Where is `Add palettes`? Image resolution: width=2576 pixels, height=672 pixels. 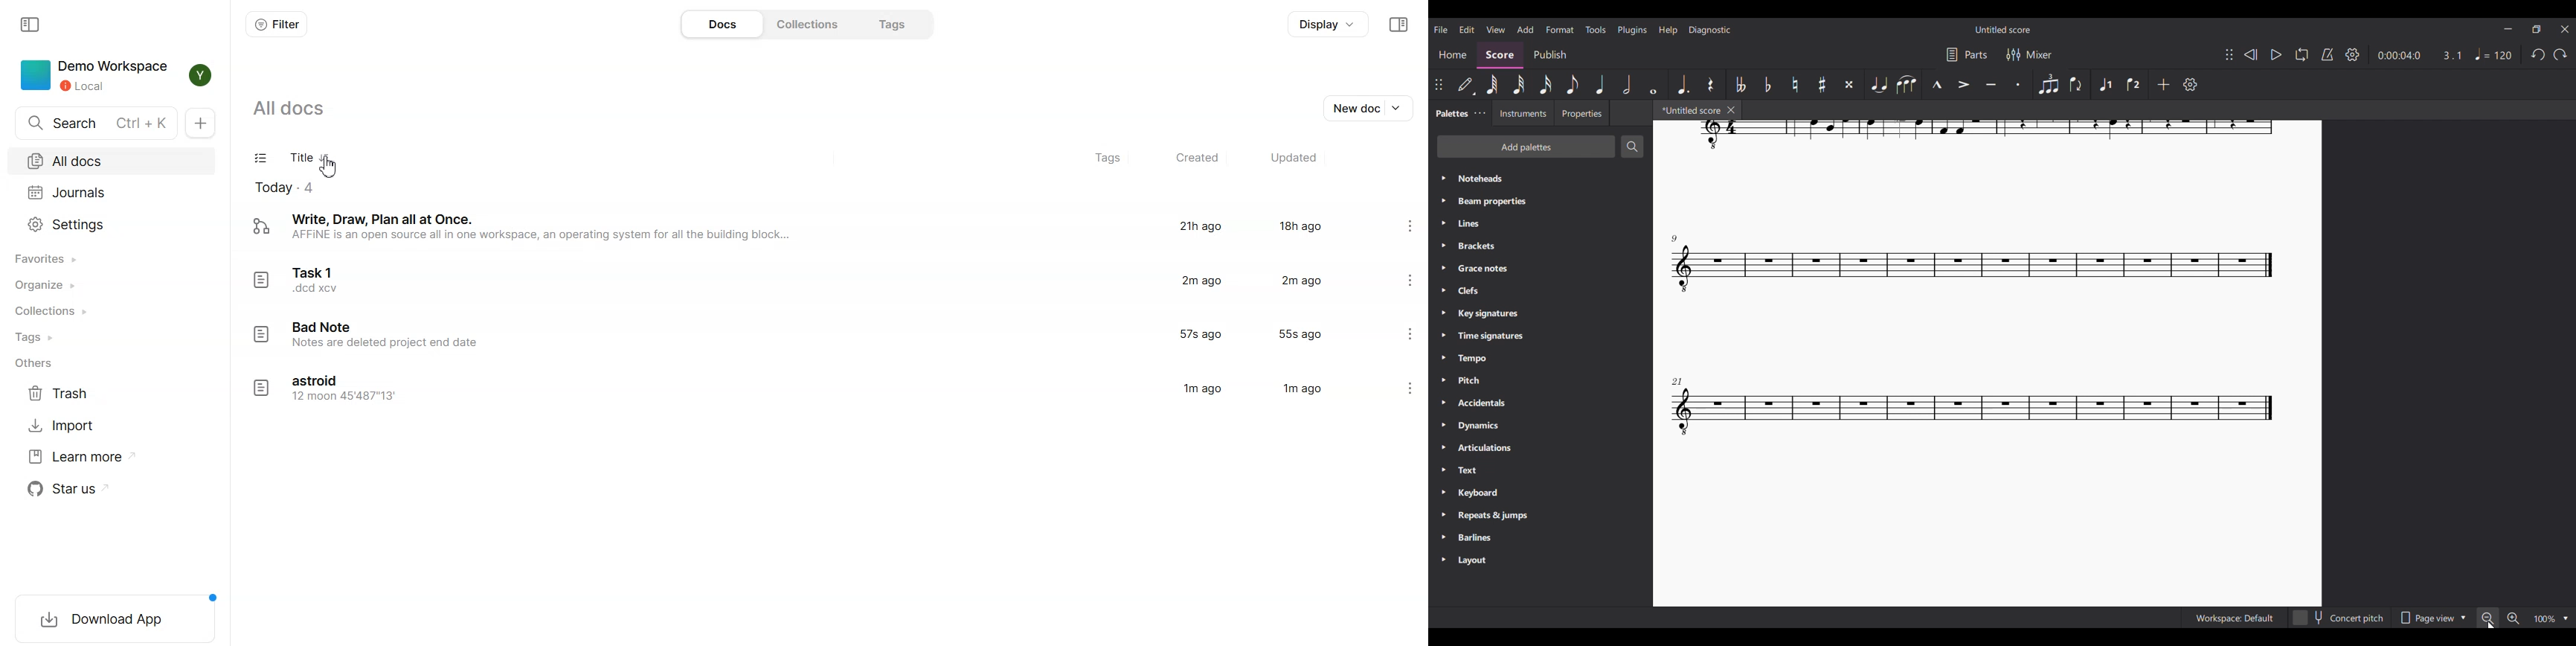
Add palettes is located at coordinates (1526, 146).